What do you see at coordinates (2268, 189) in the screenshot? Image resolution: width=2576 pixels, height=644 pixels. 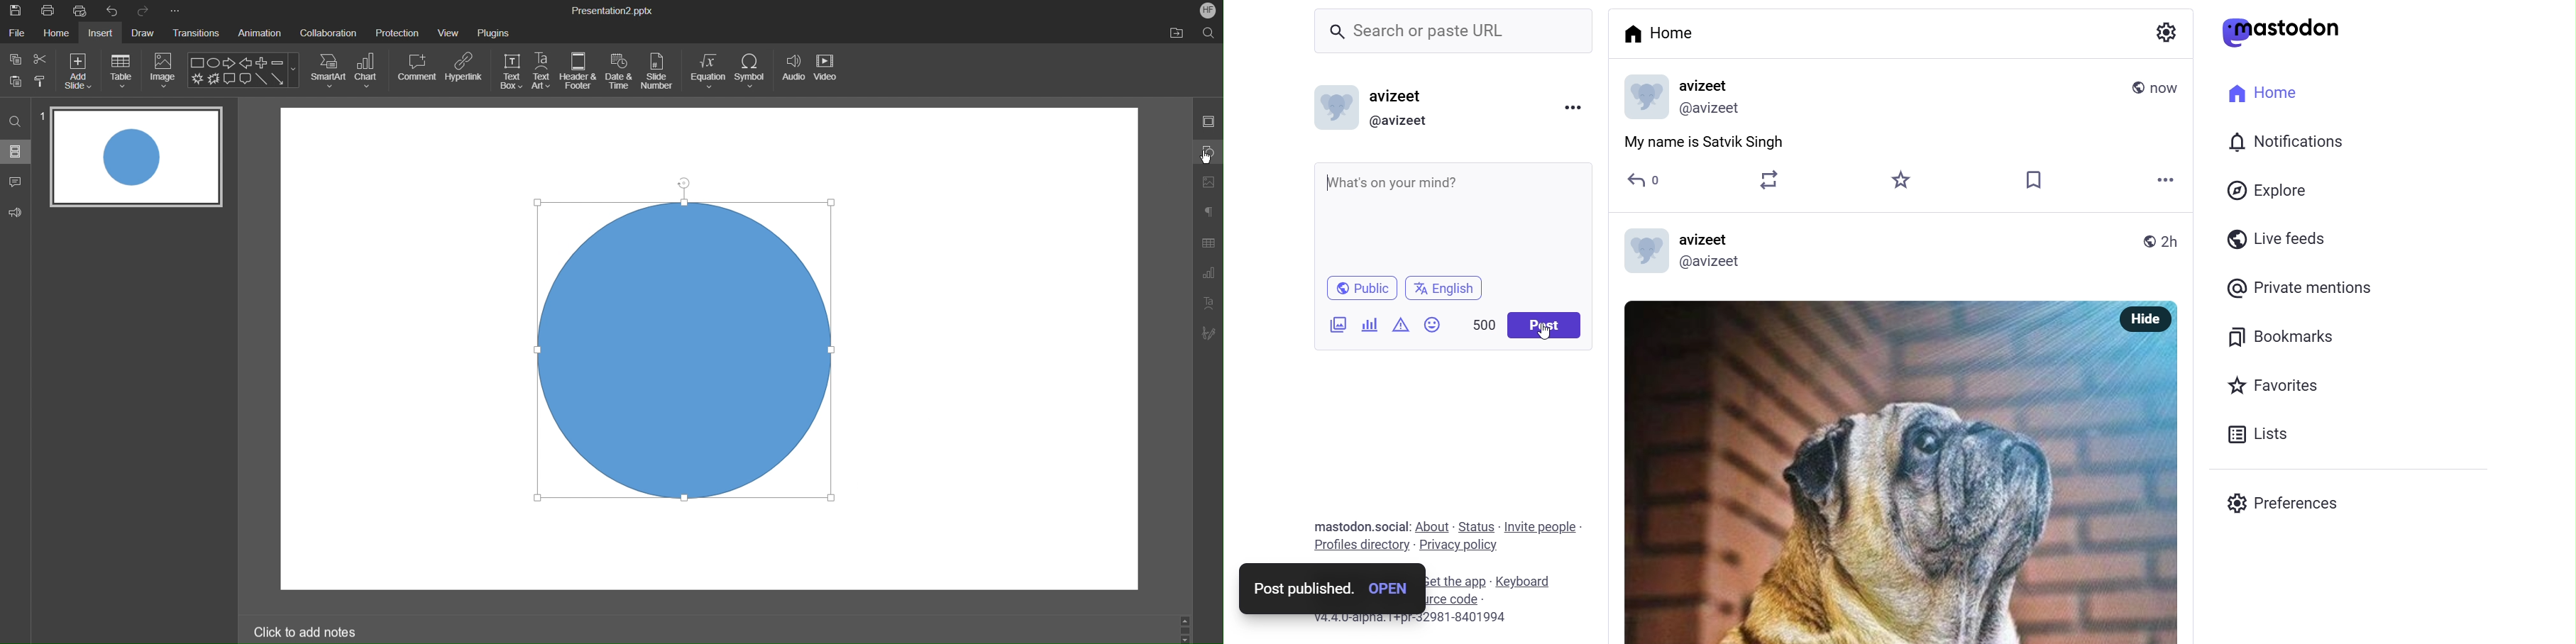 I see `Explore` at bounding box center [2268, 189].